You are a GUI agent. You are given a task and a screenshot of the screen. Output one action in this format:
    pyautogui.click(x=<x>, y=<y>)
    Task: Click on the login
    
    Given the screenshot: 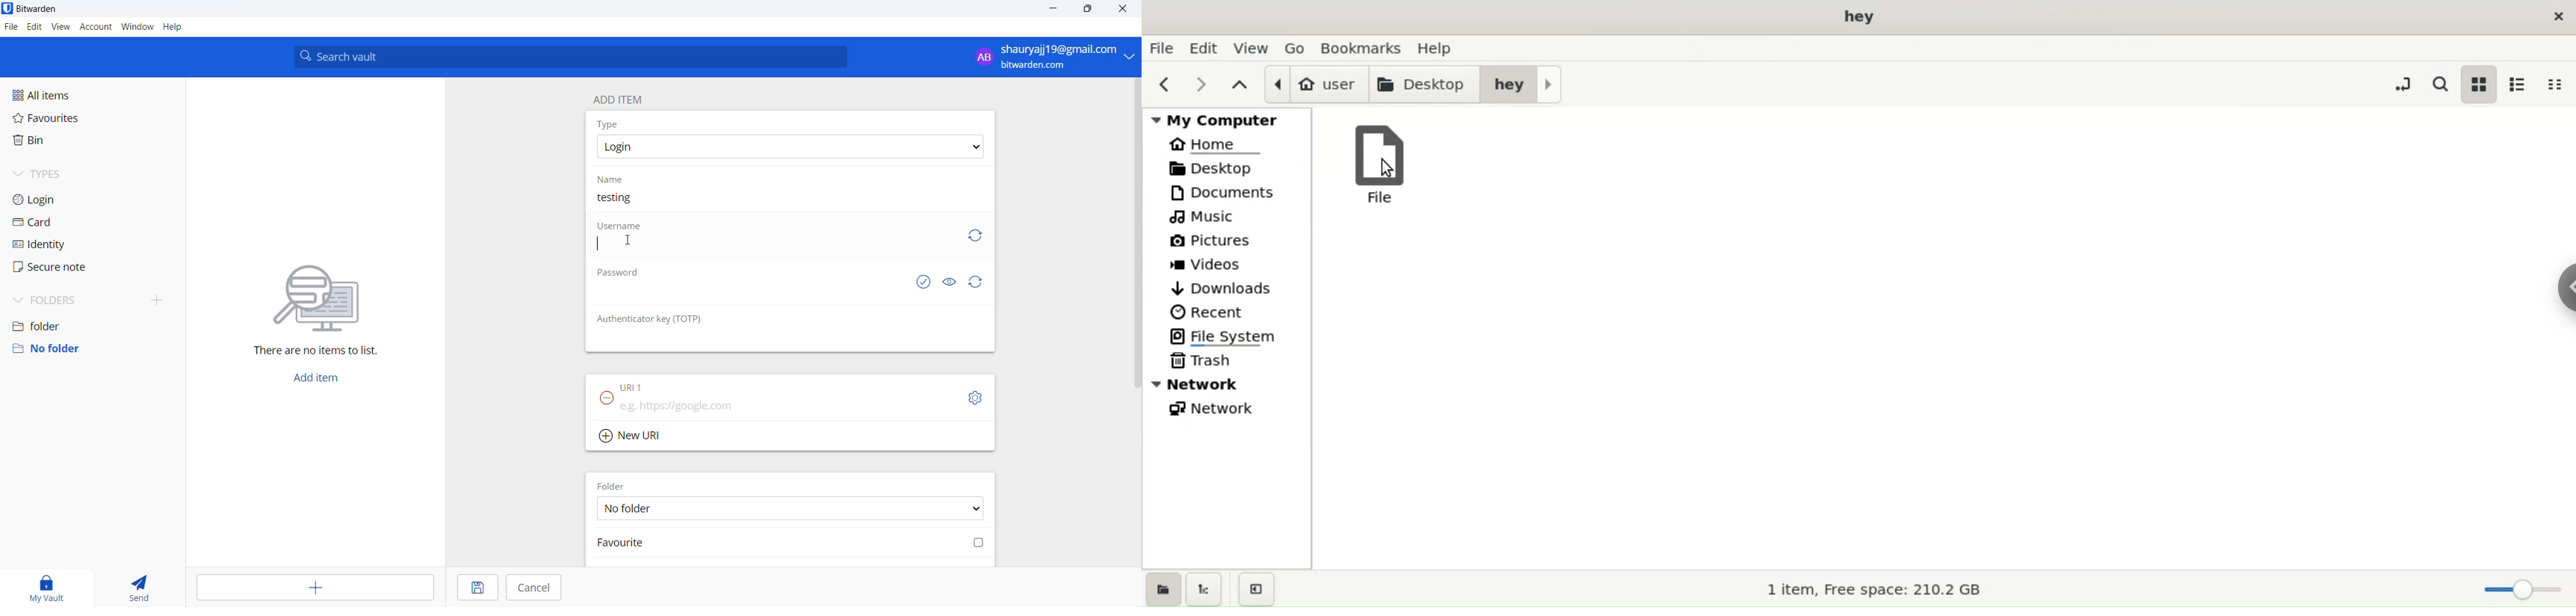 What is the action you would take?
    pyautogui.click(x=62, y=200)
    